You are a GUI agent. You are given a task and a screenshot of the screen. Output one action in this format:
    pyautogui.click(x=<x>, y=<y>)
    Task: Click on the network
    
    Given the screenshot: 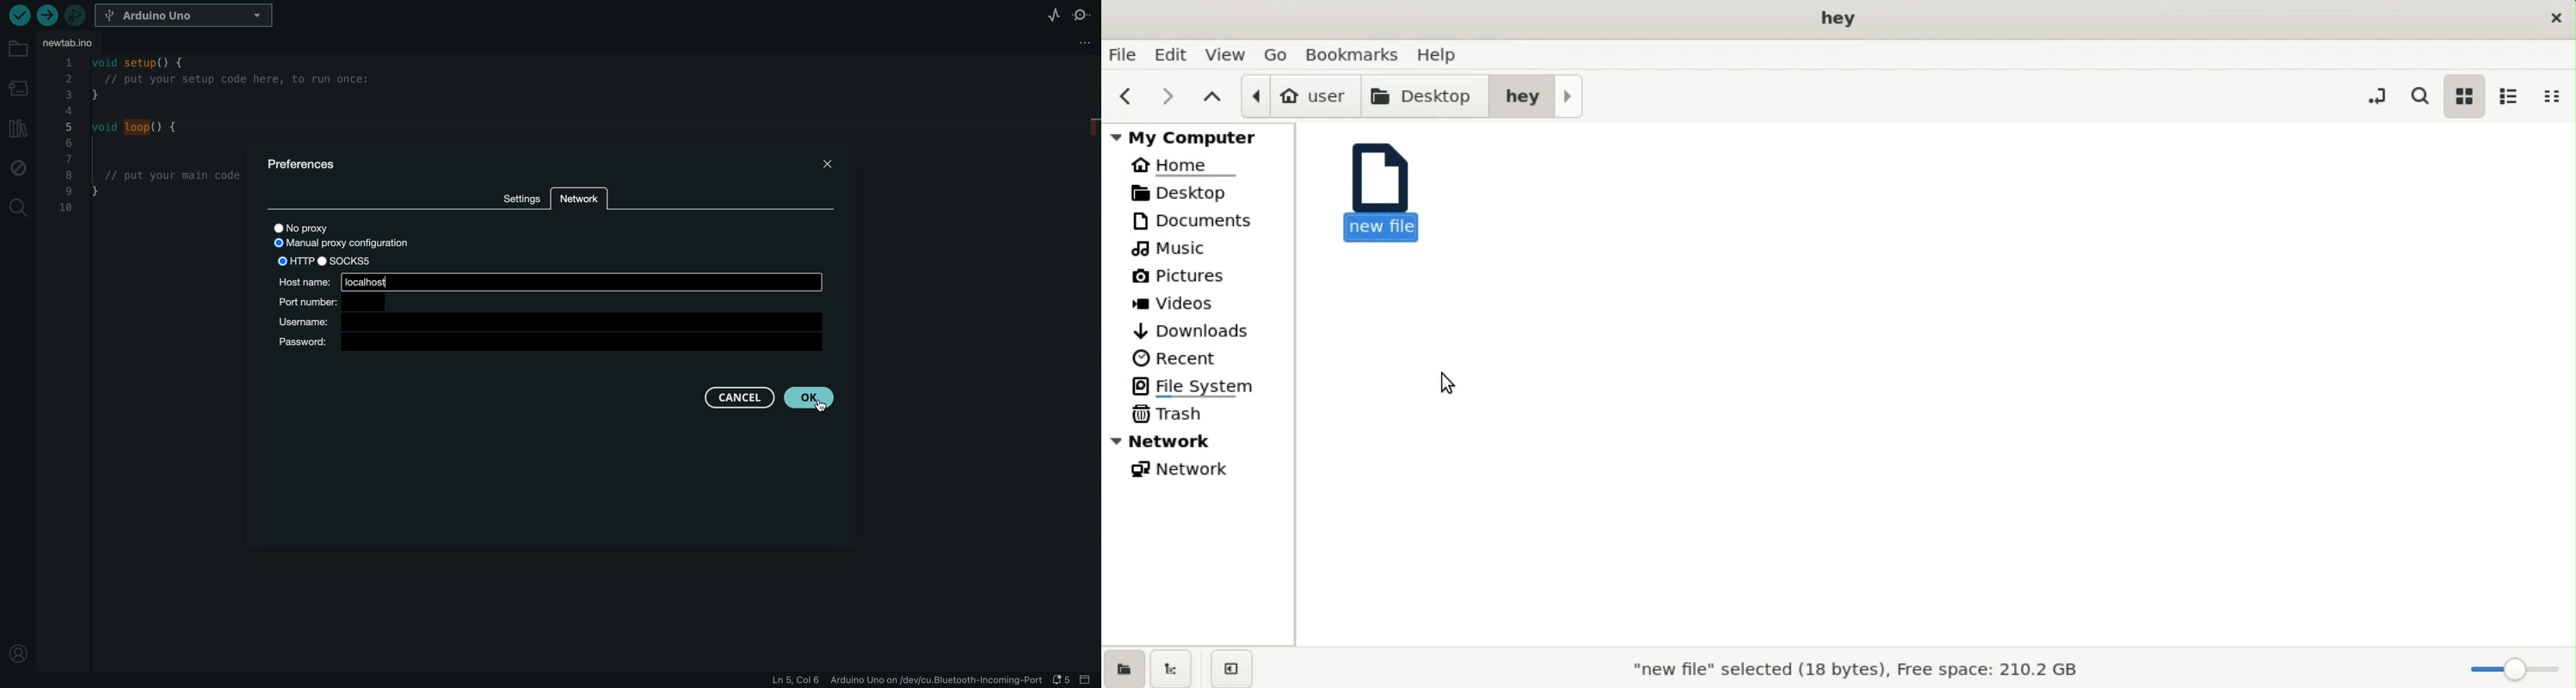 What is the action you would take?
    pyautogui.click(x=1187, y=472)
    